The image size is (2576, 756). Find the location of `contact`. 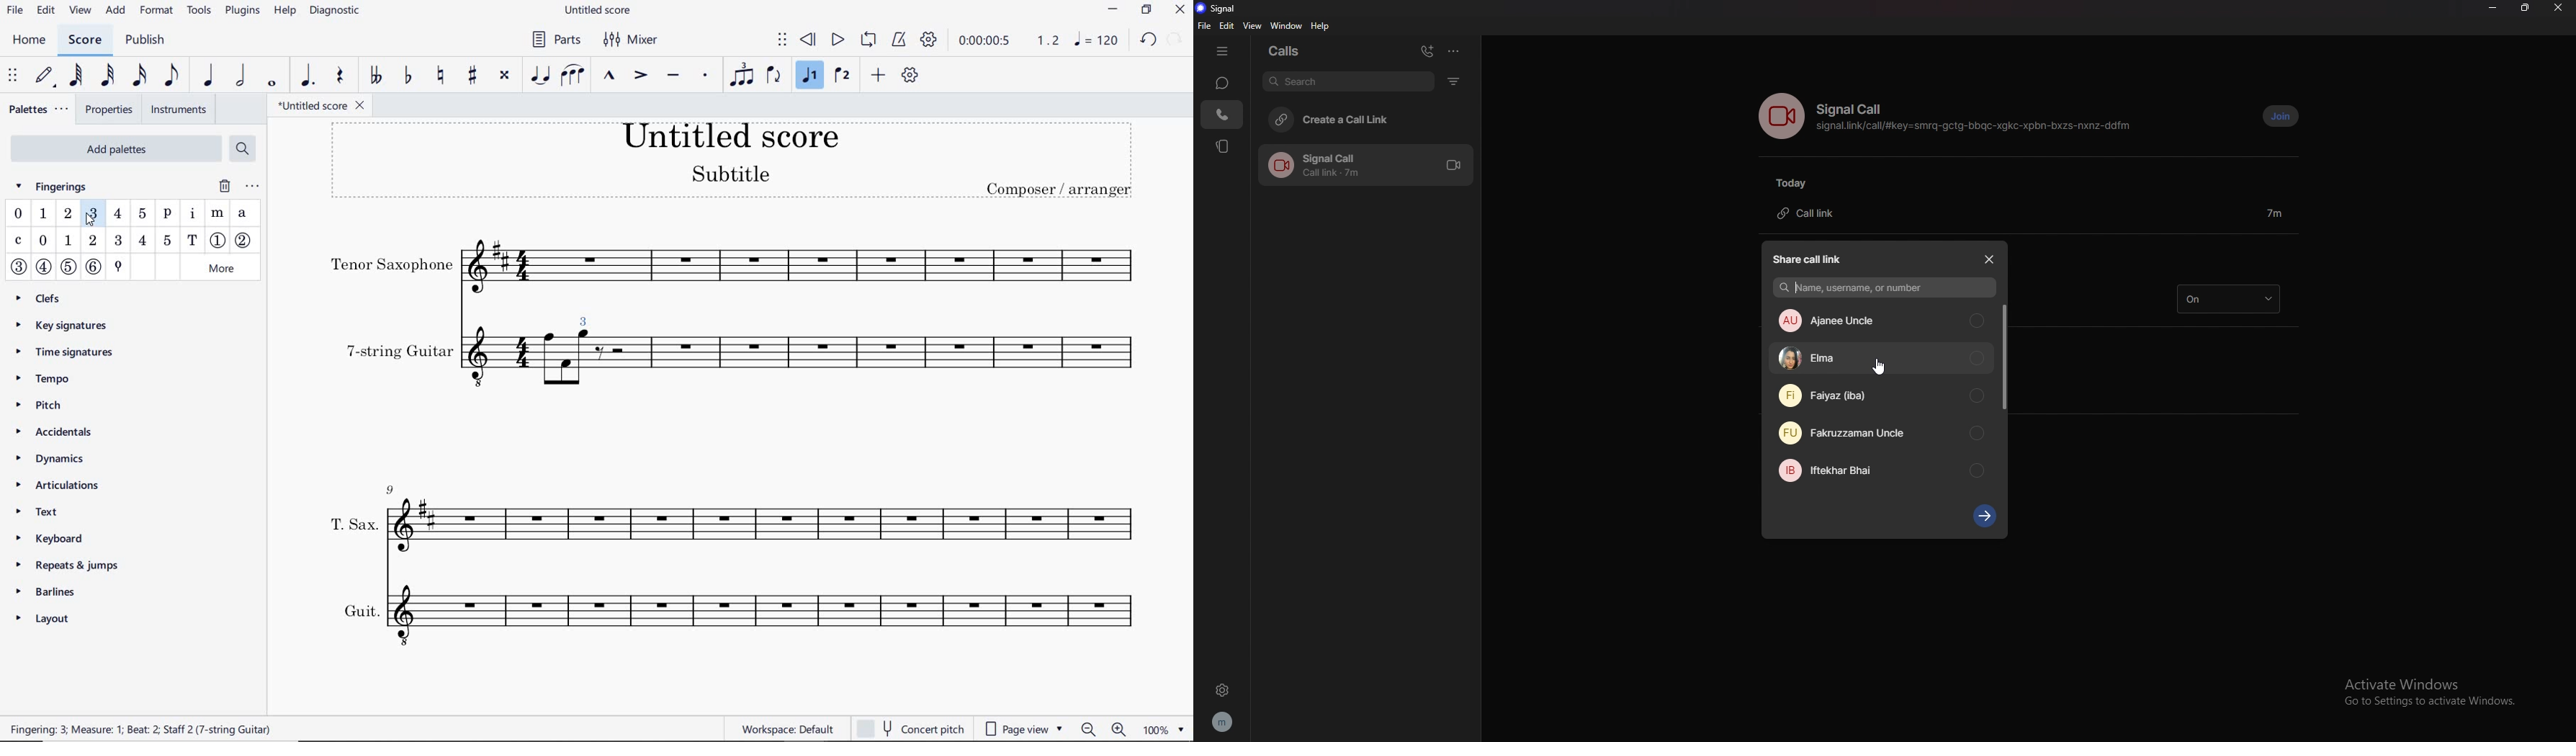

contact is located at coordinates (1882, 359).